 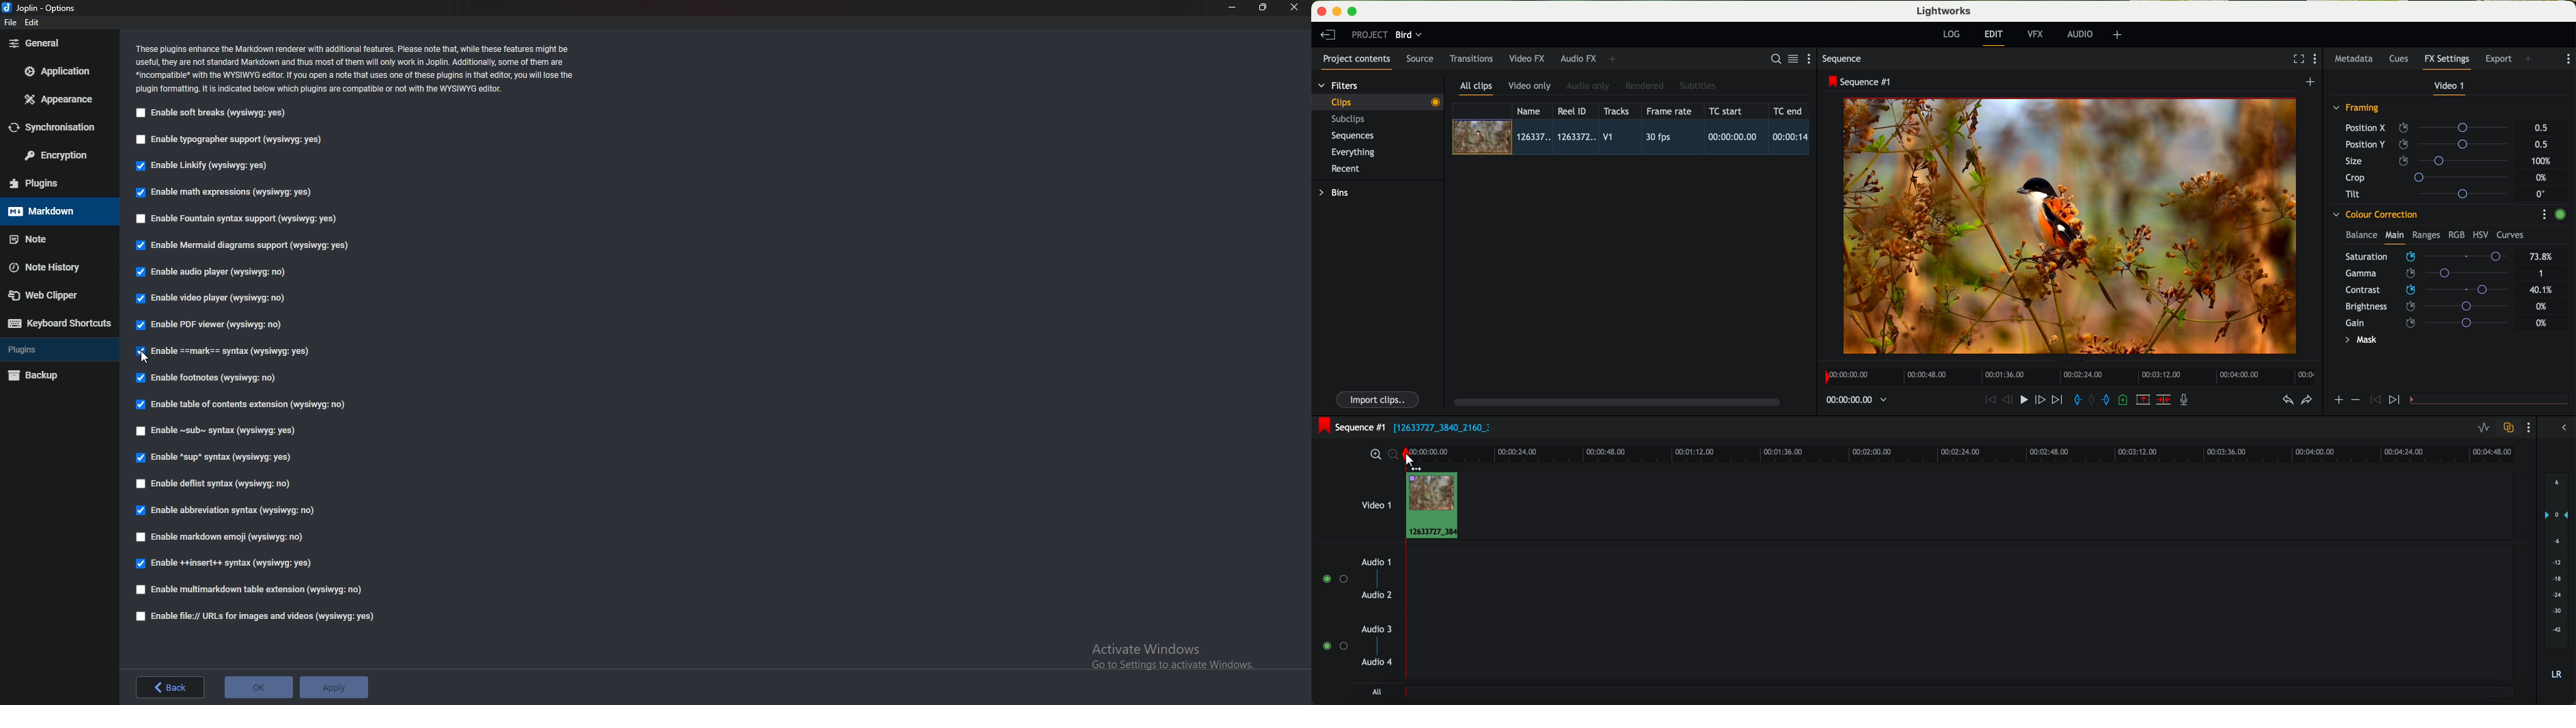 I want to click on Plugins, so click(x=51, y=184).